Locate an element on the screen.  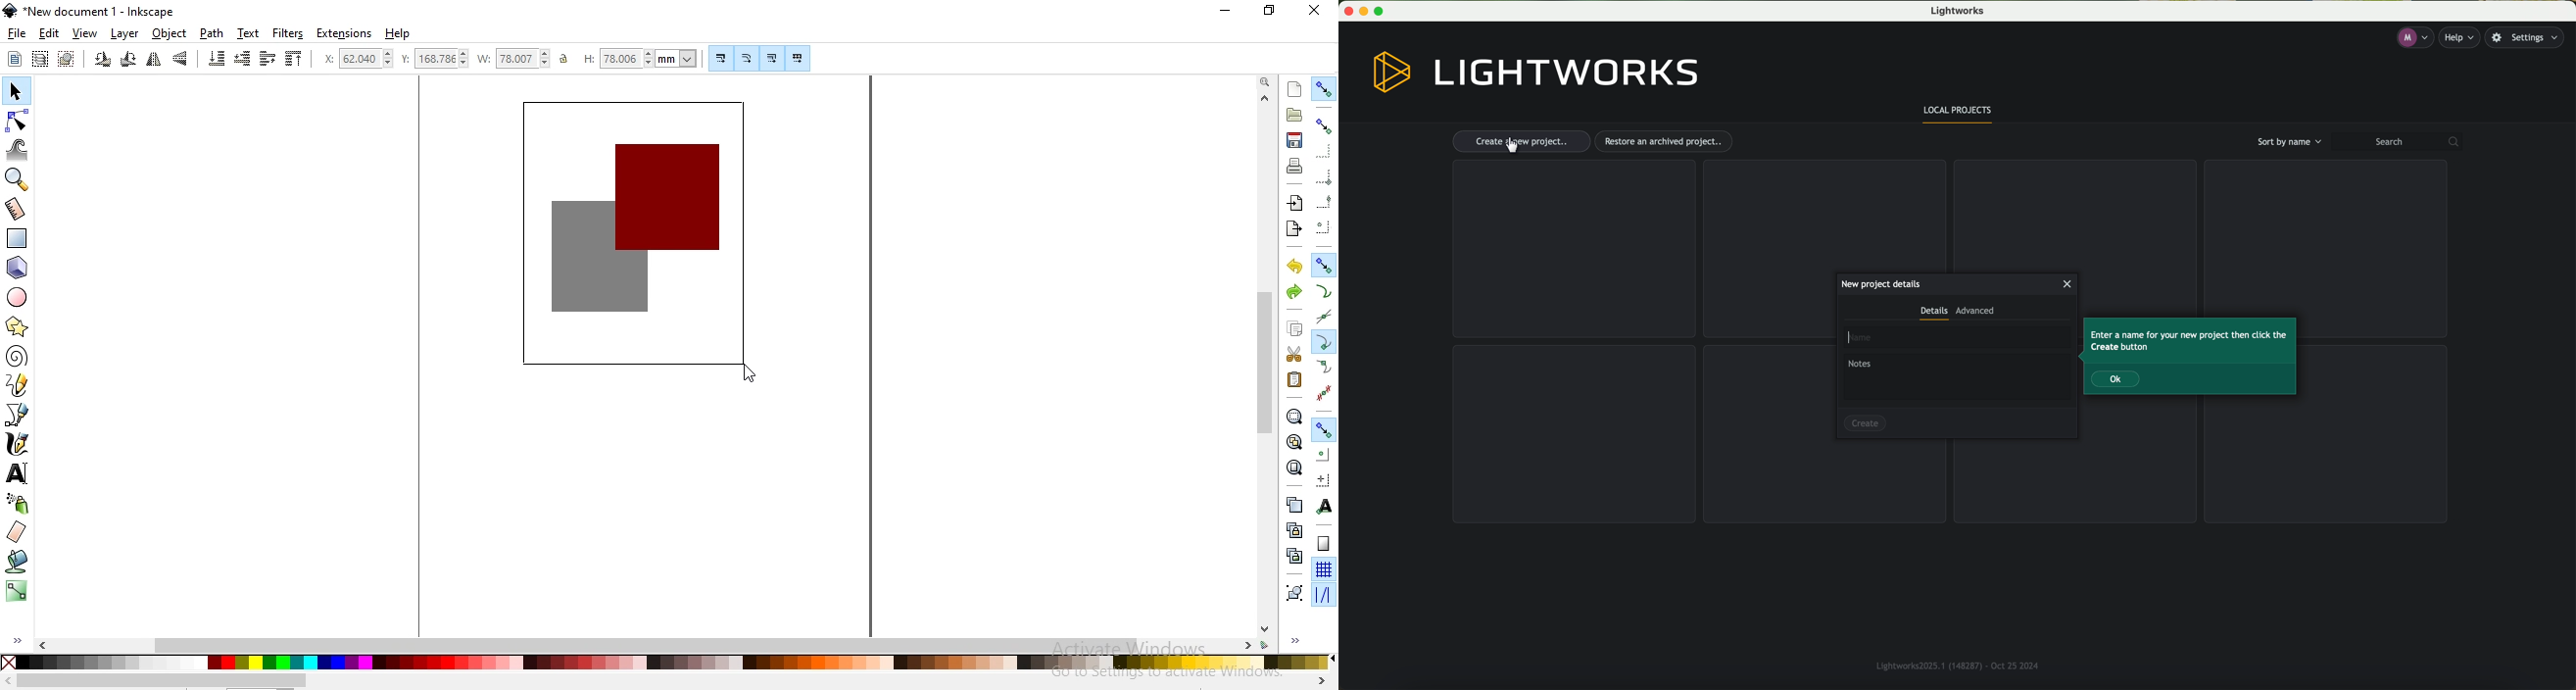
snap midpoints of line segments is located at coordinates (1323, 393).